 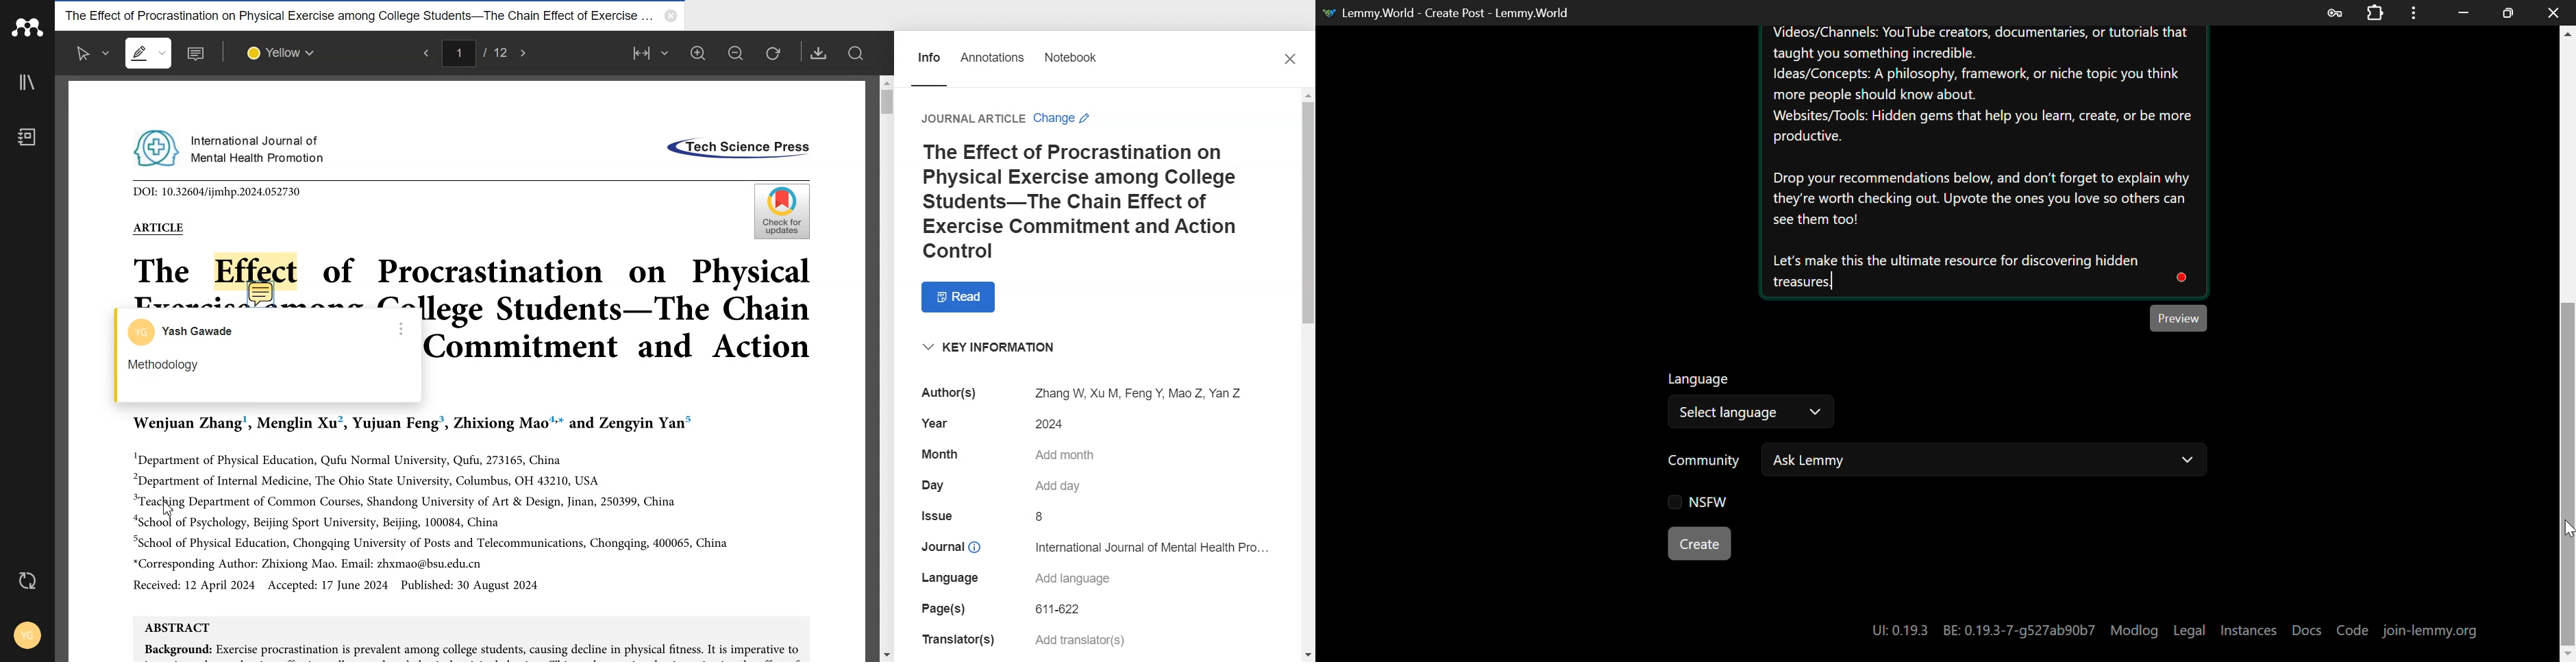 I want to click on Saved Password Data, so click(x=2333, y=13).